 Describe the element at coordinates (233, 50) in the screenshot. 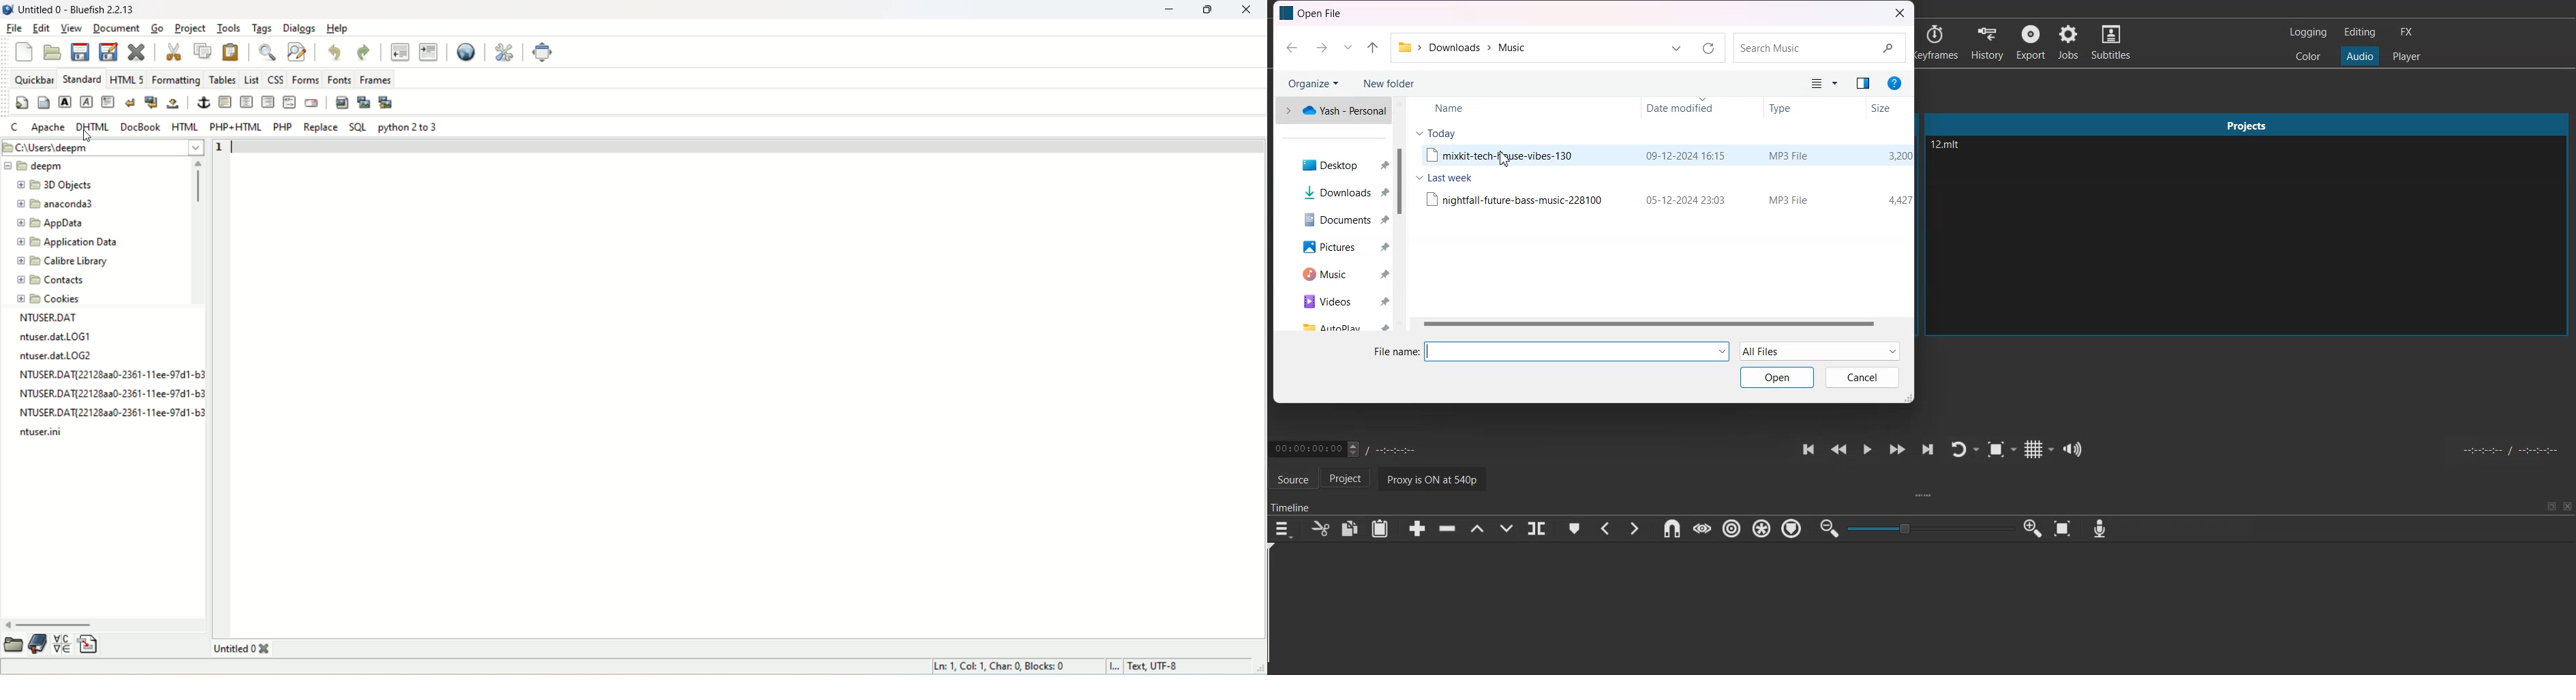

I see `paste` at that location.